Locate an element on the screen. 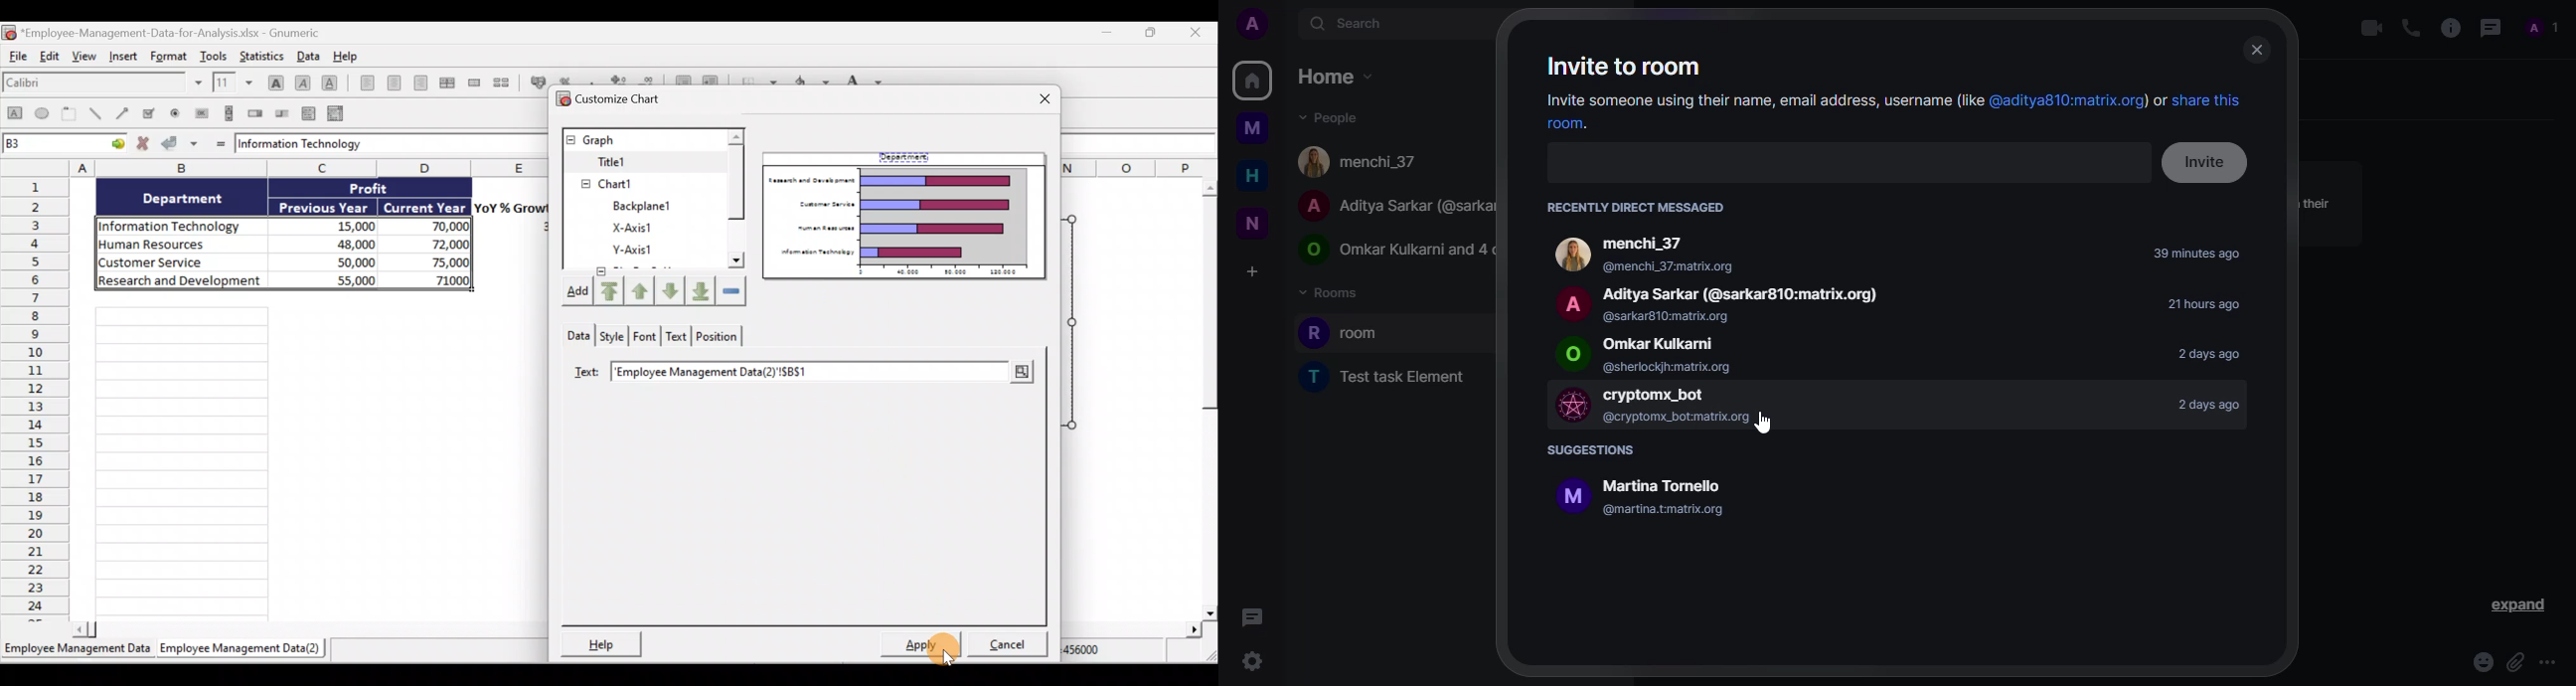 The width and height of the screenshot is (2576, 700). attach is located at coordinates (2514, 663).